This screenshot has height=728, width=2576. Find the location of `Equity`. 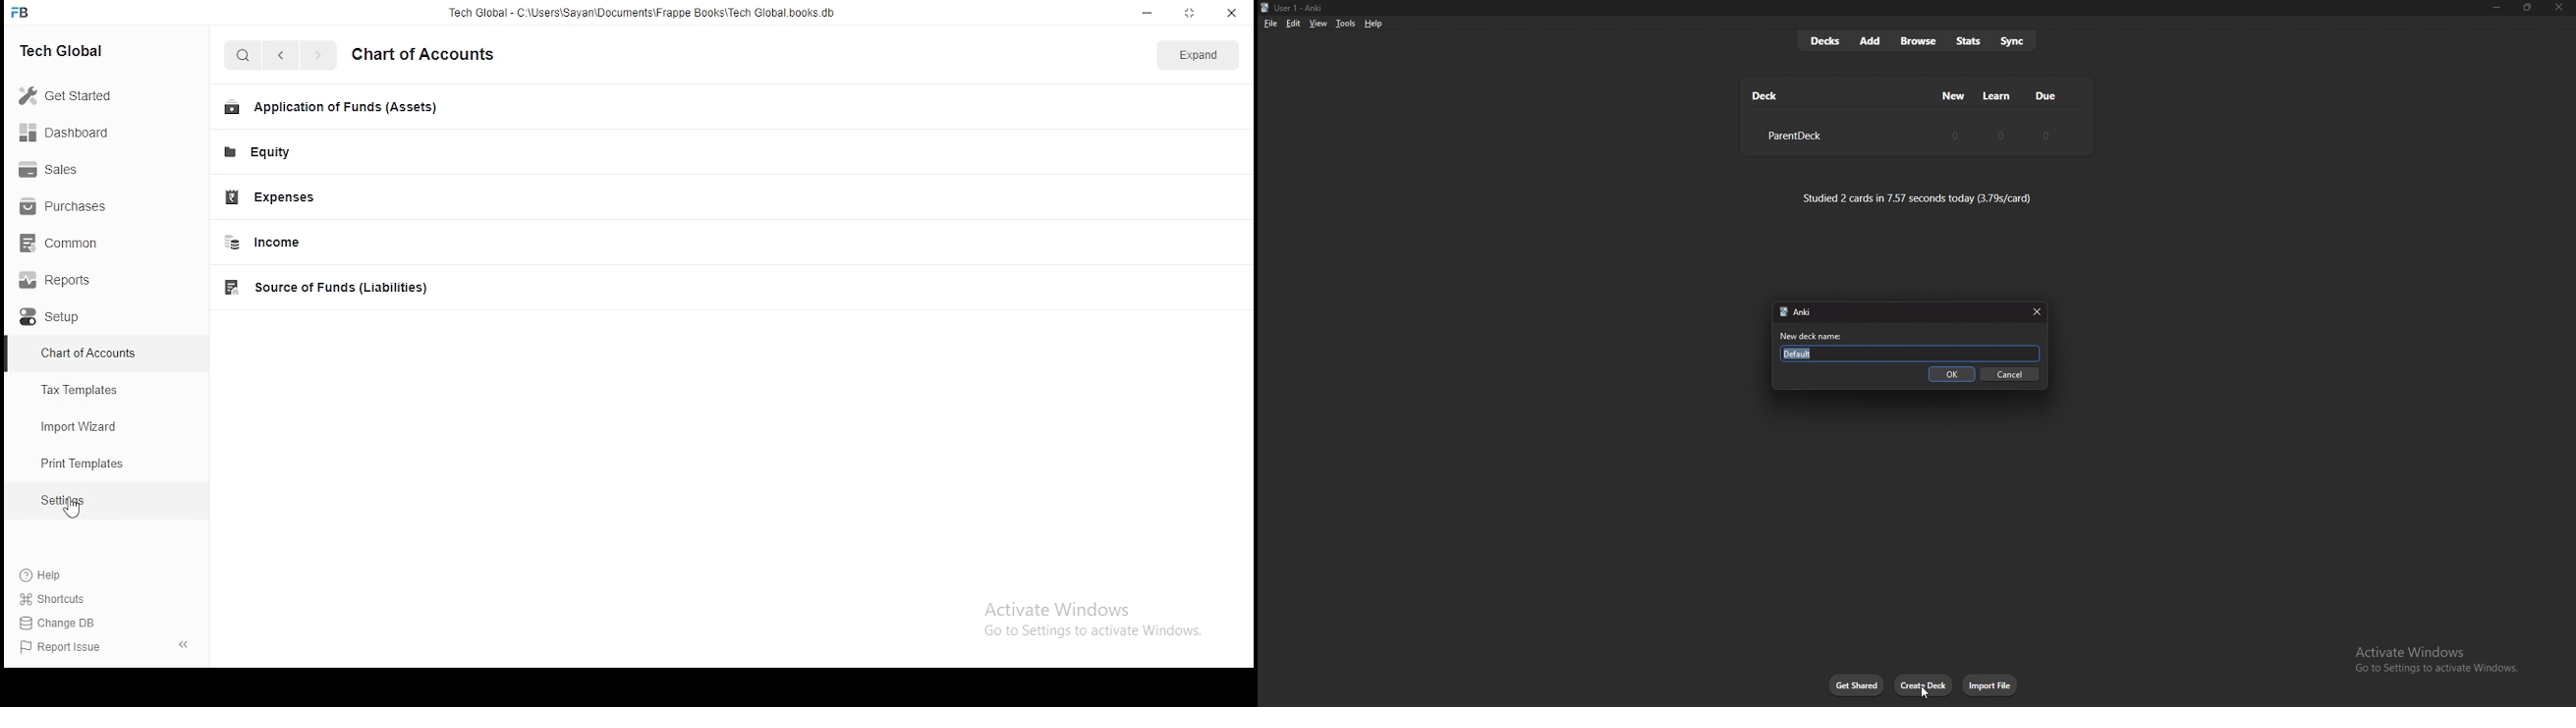

Equity is located at coordinates (287, 156).